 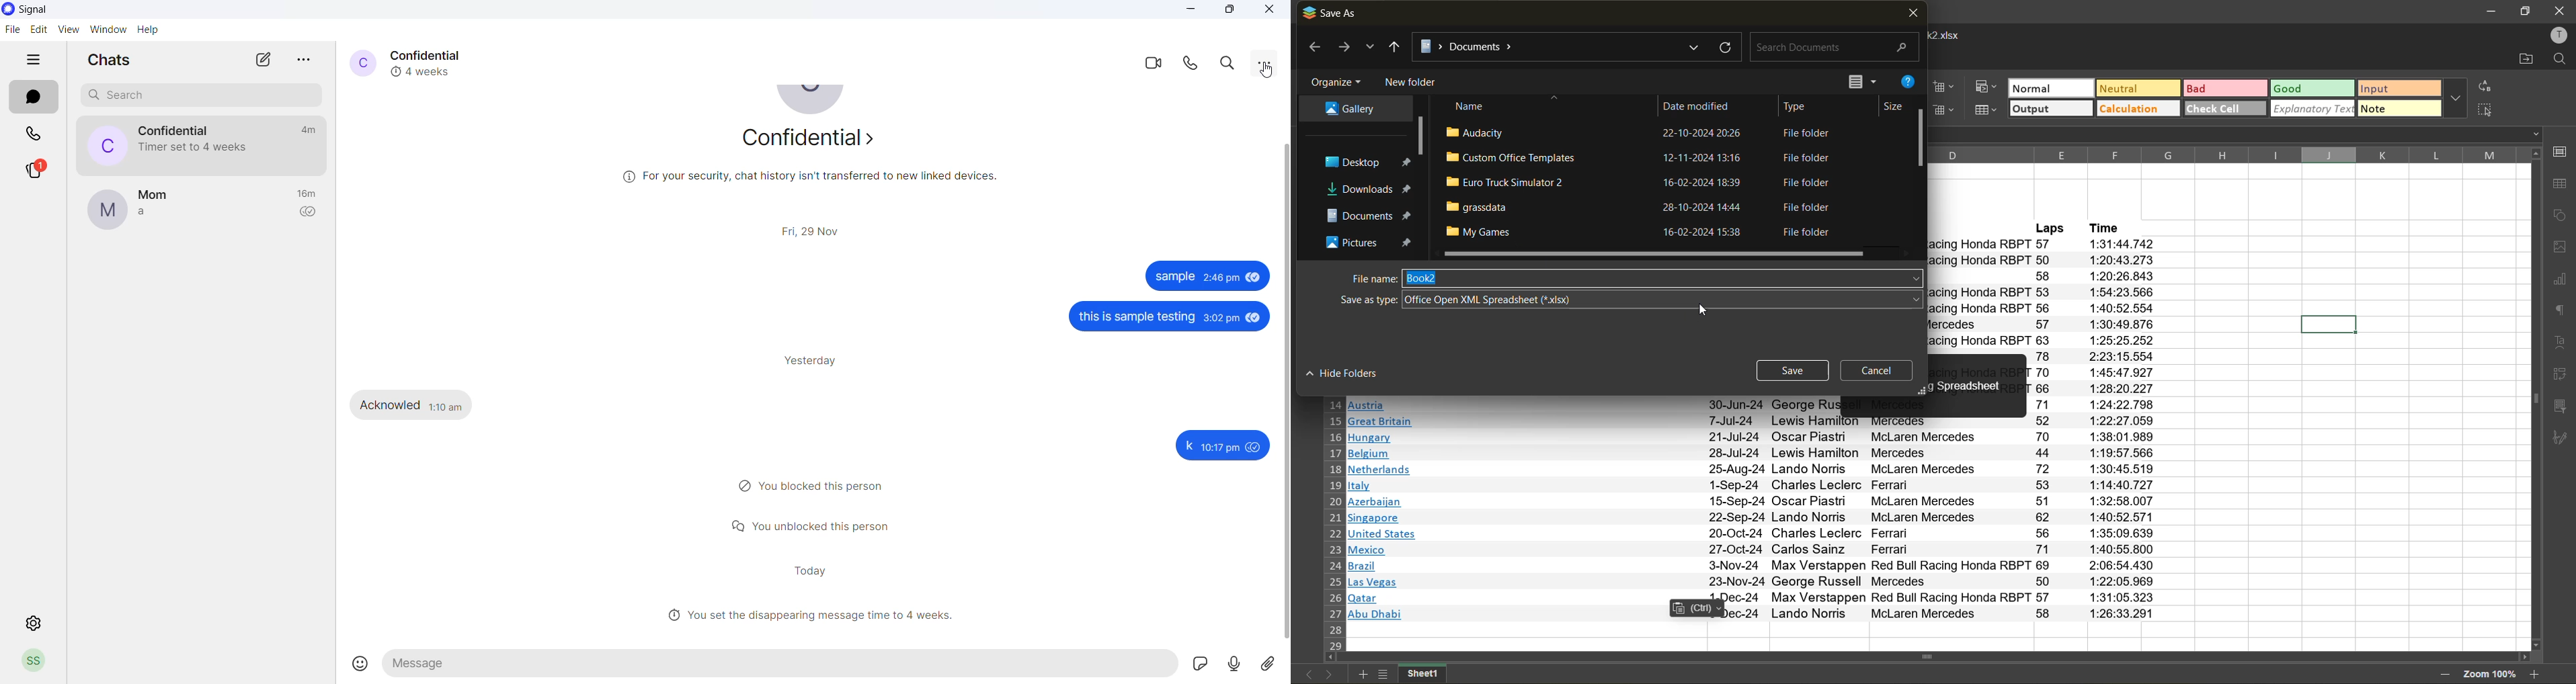 I want to click on move right, so click(x=2523, y=658).